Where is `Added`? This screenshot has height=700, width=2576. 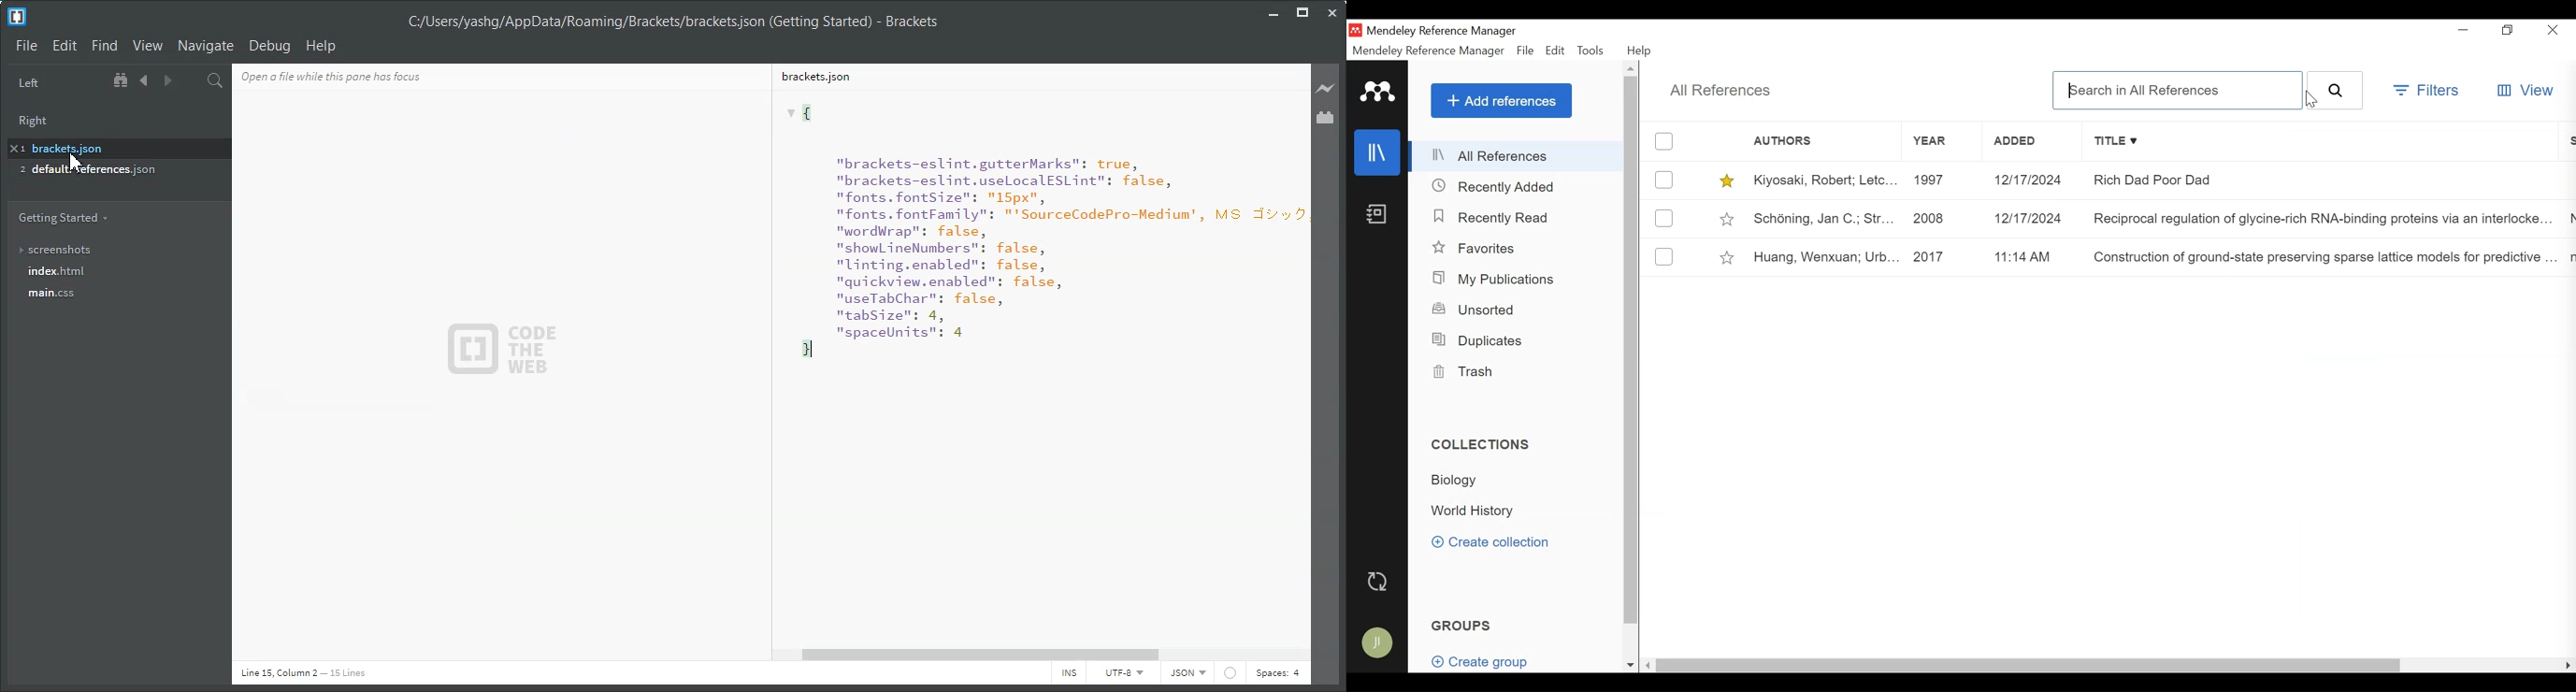
Added is located at coordinates (2033, 142).